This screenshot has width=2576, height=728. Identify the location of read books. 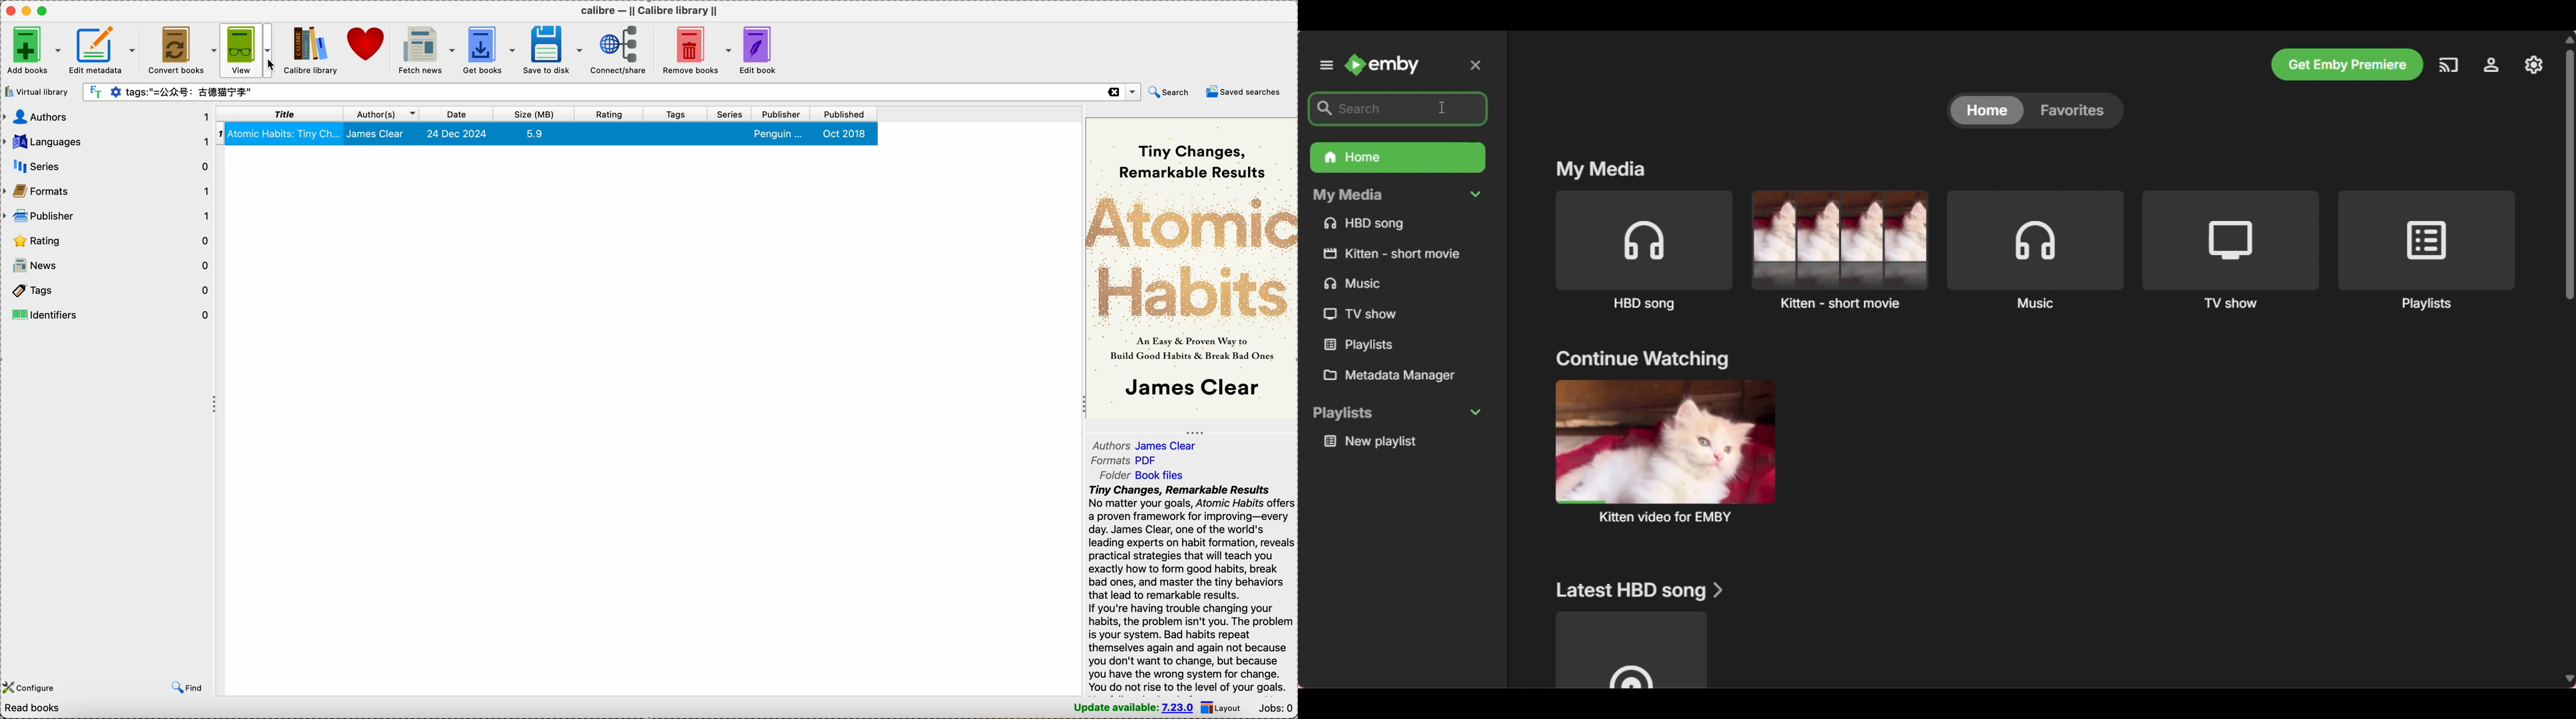
(41, 709).